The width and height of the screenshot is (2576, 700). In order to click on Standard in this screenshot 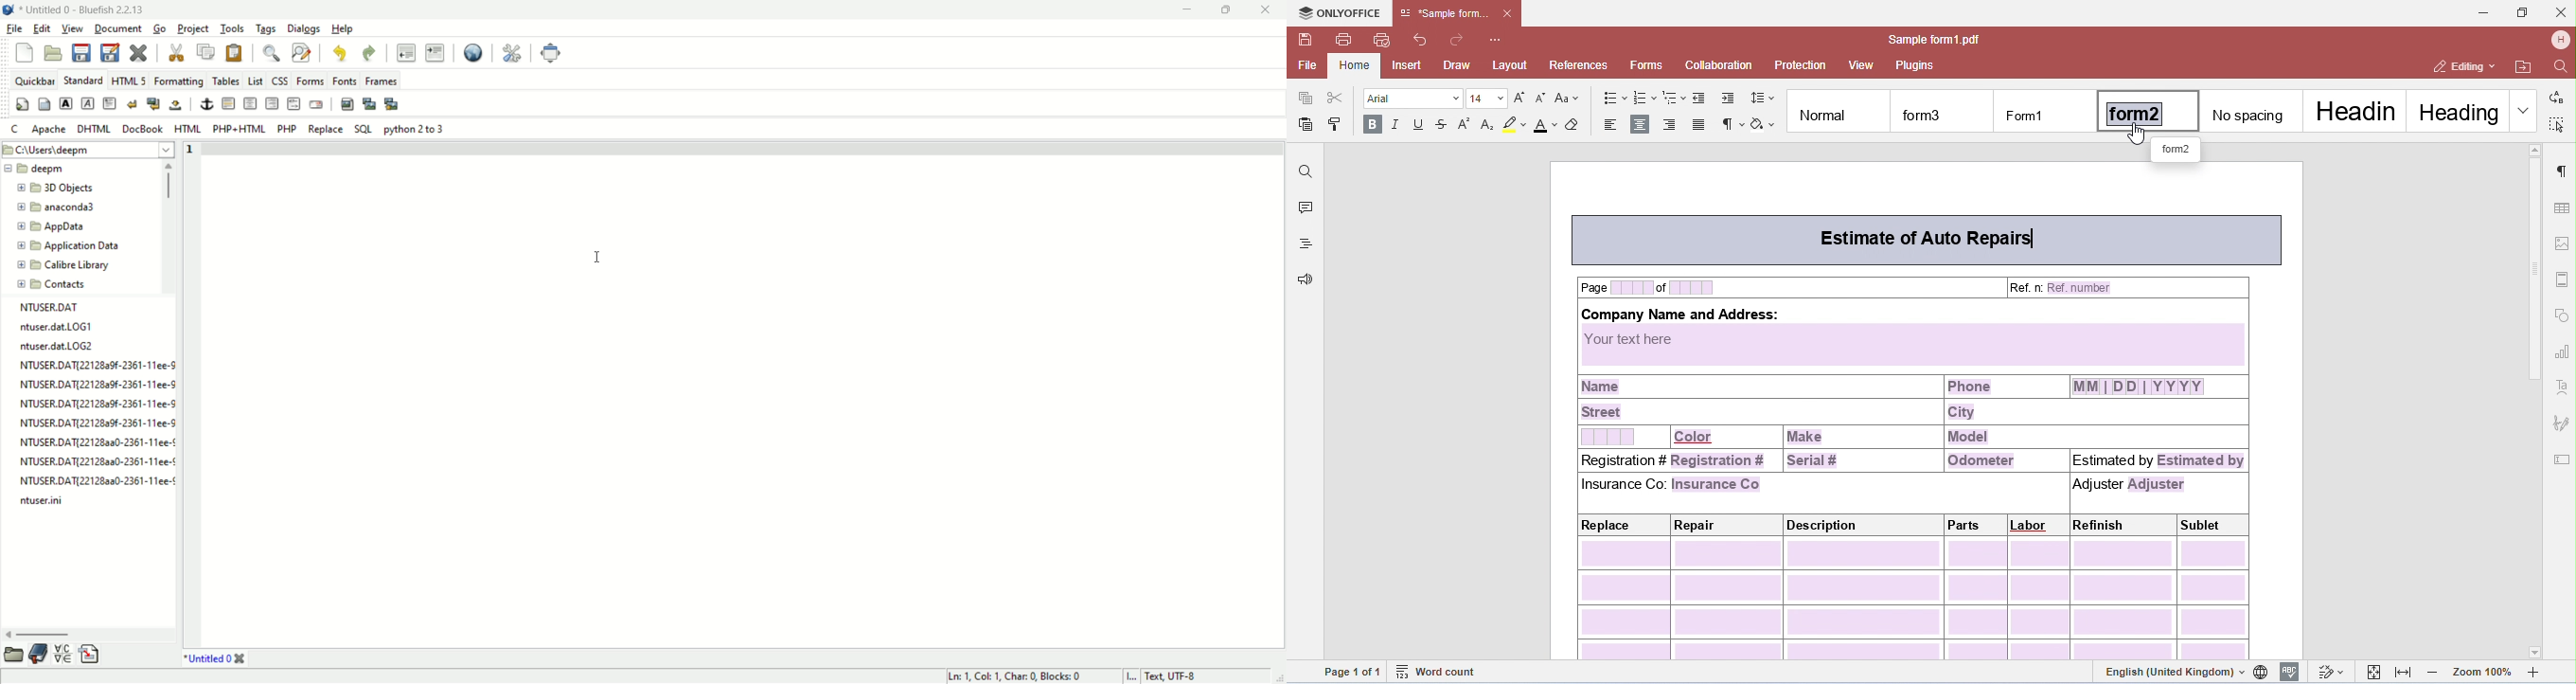, I will do `click(83, 79)`.